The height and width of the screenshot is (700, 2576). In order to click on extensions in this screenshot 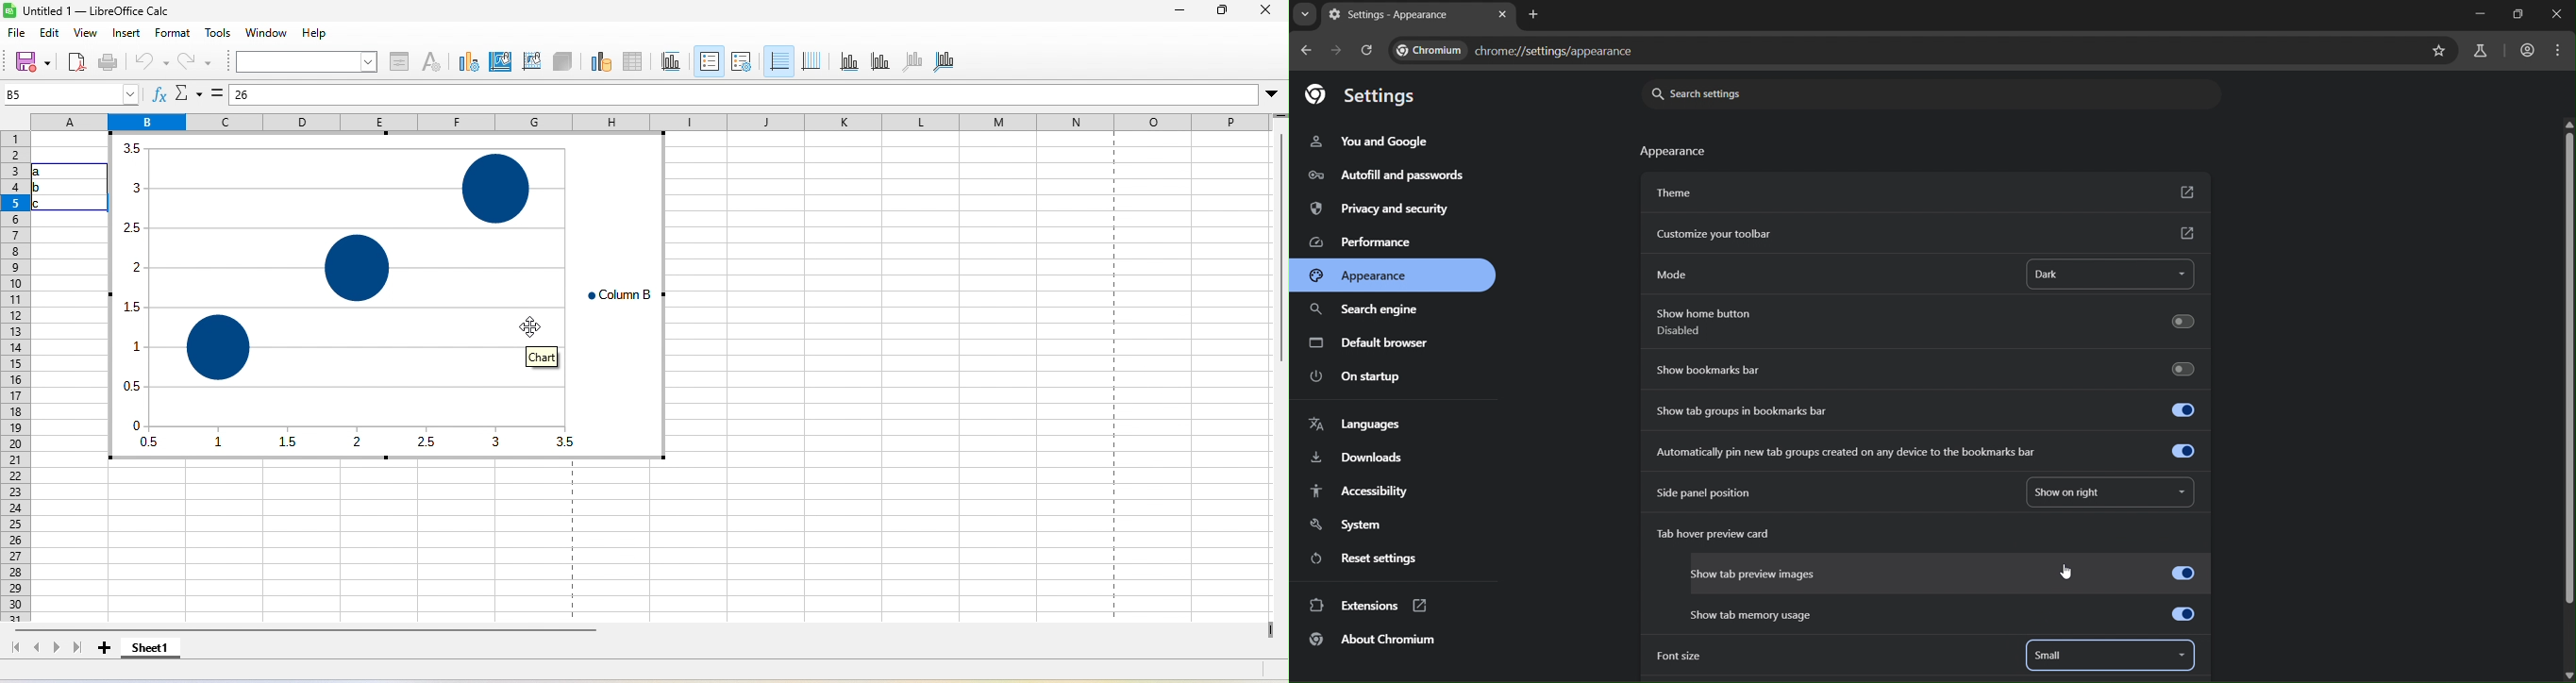, I will do `click(1369, 604)`.